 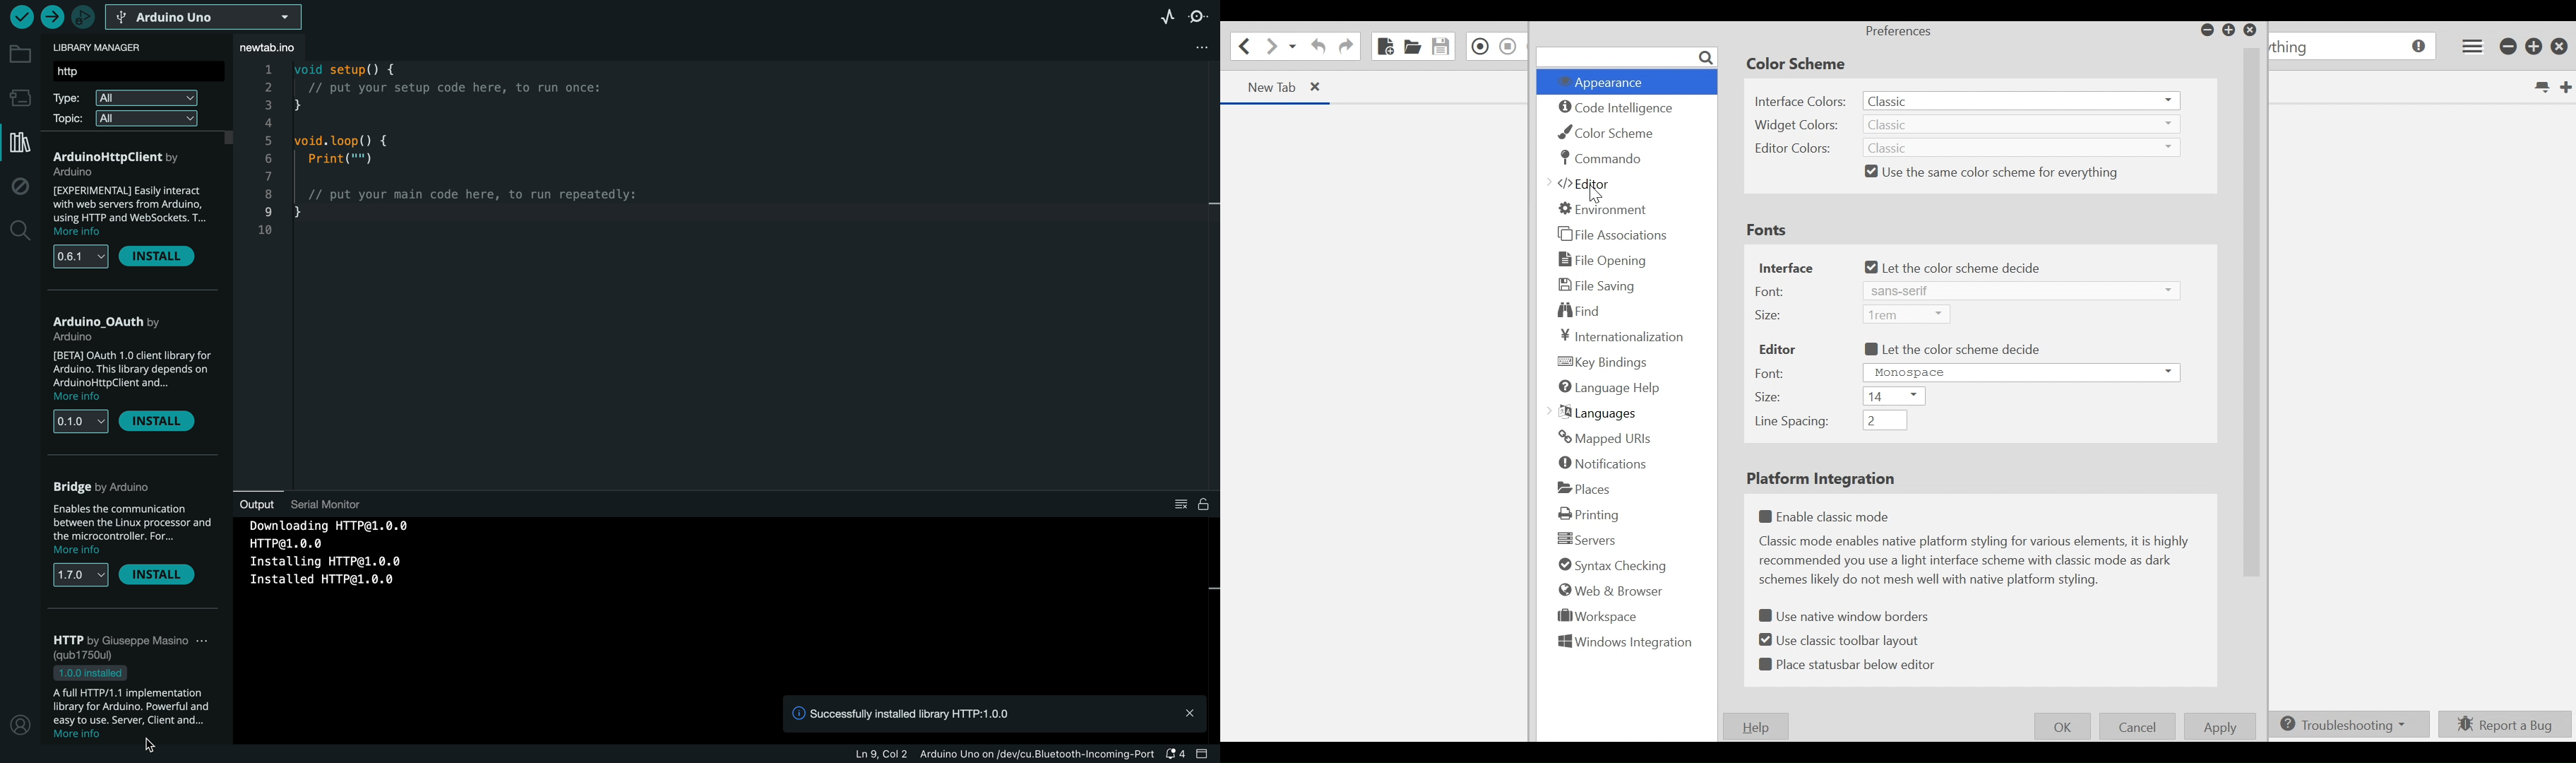 I want to click on serial plotter, so click(x=1164, y=15).